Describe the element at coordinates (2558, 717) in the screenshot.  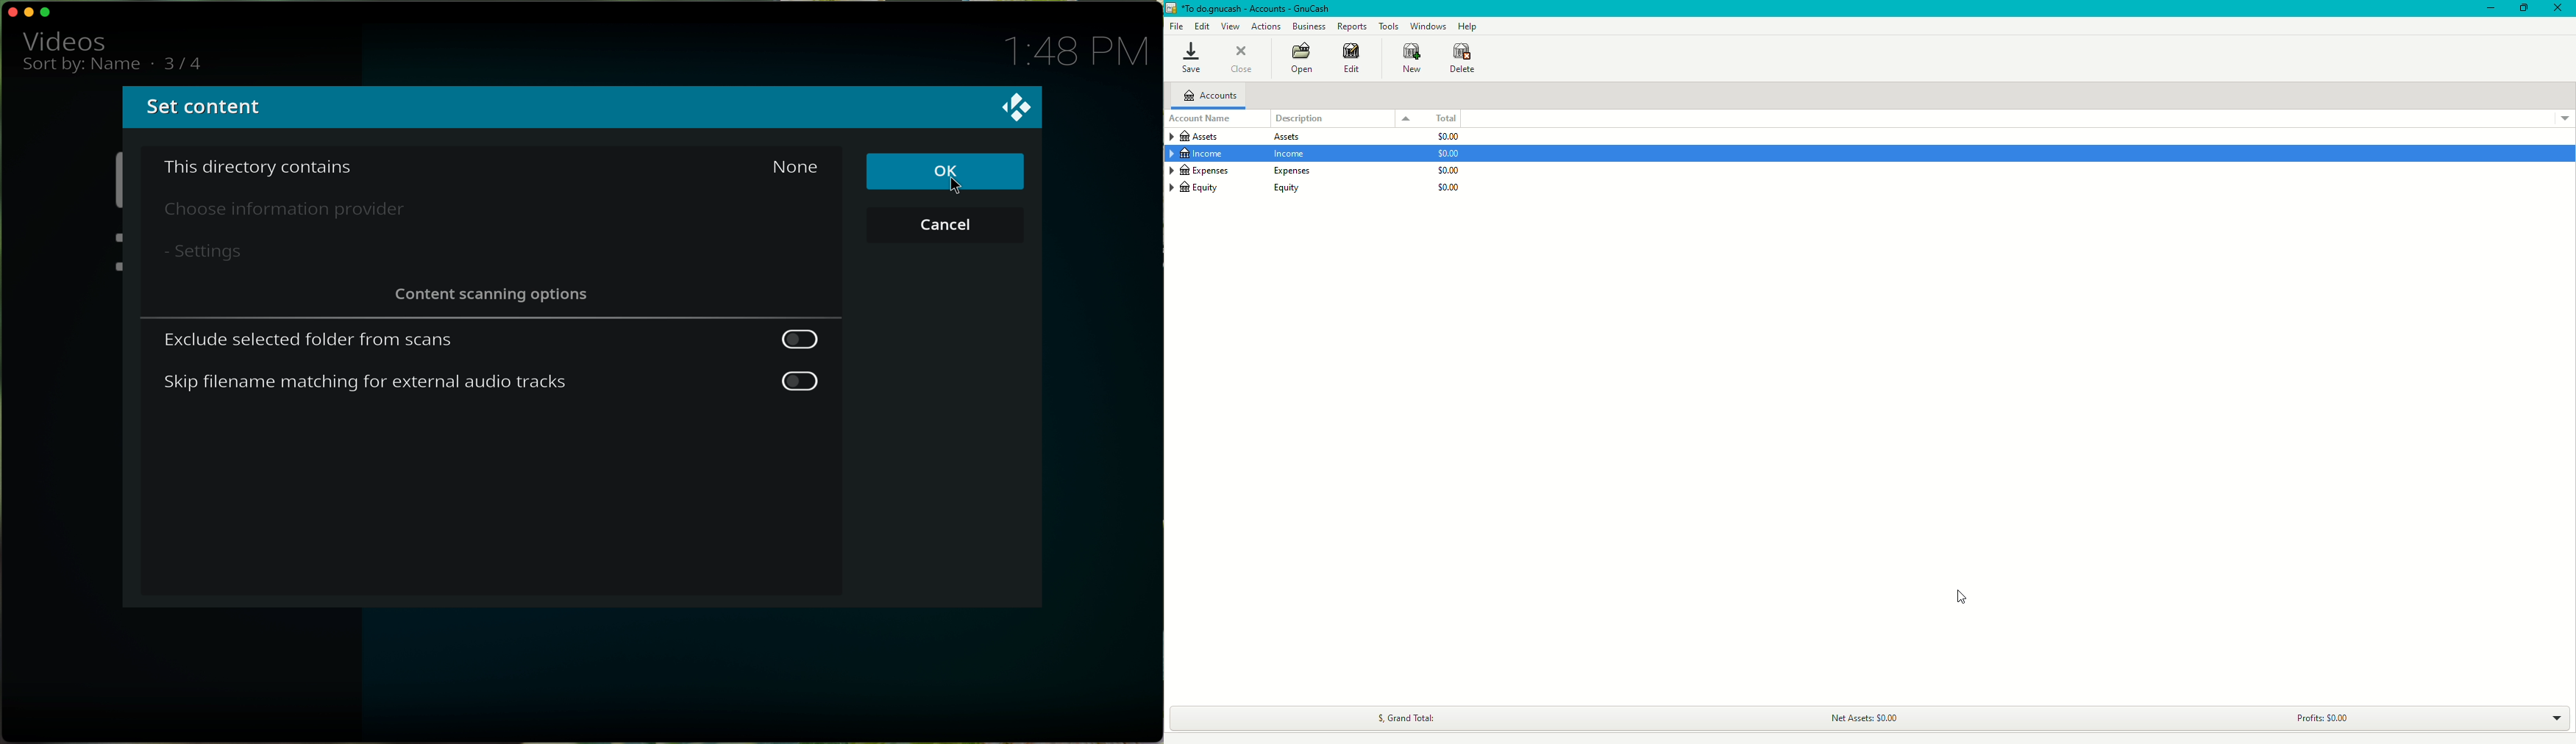
I see `Drop down` at that location.